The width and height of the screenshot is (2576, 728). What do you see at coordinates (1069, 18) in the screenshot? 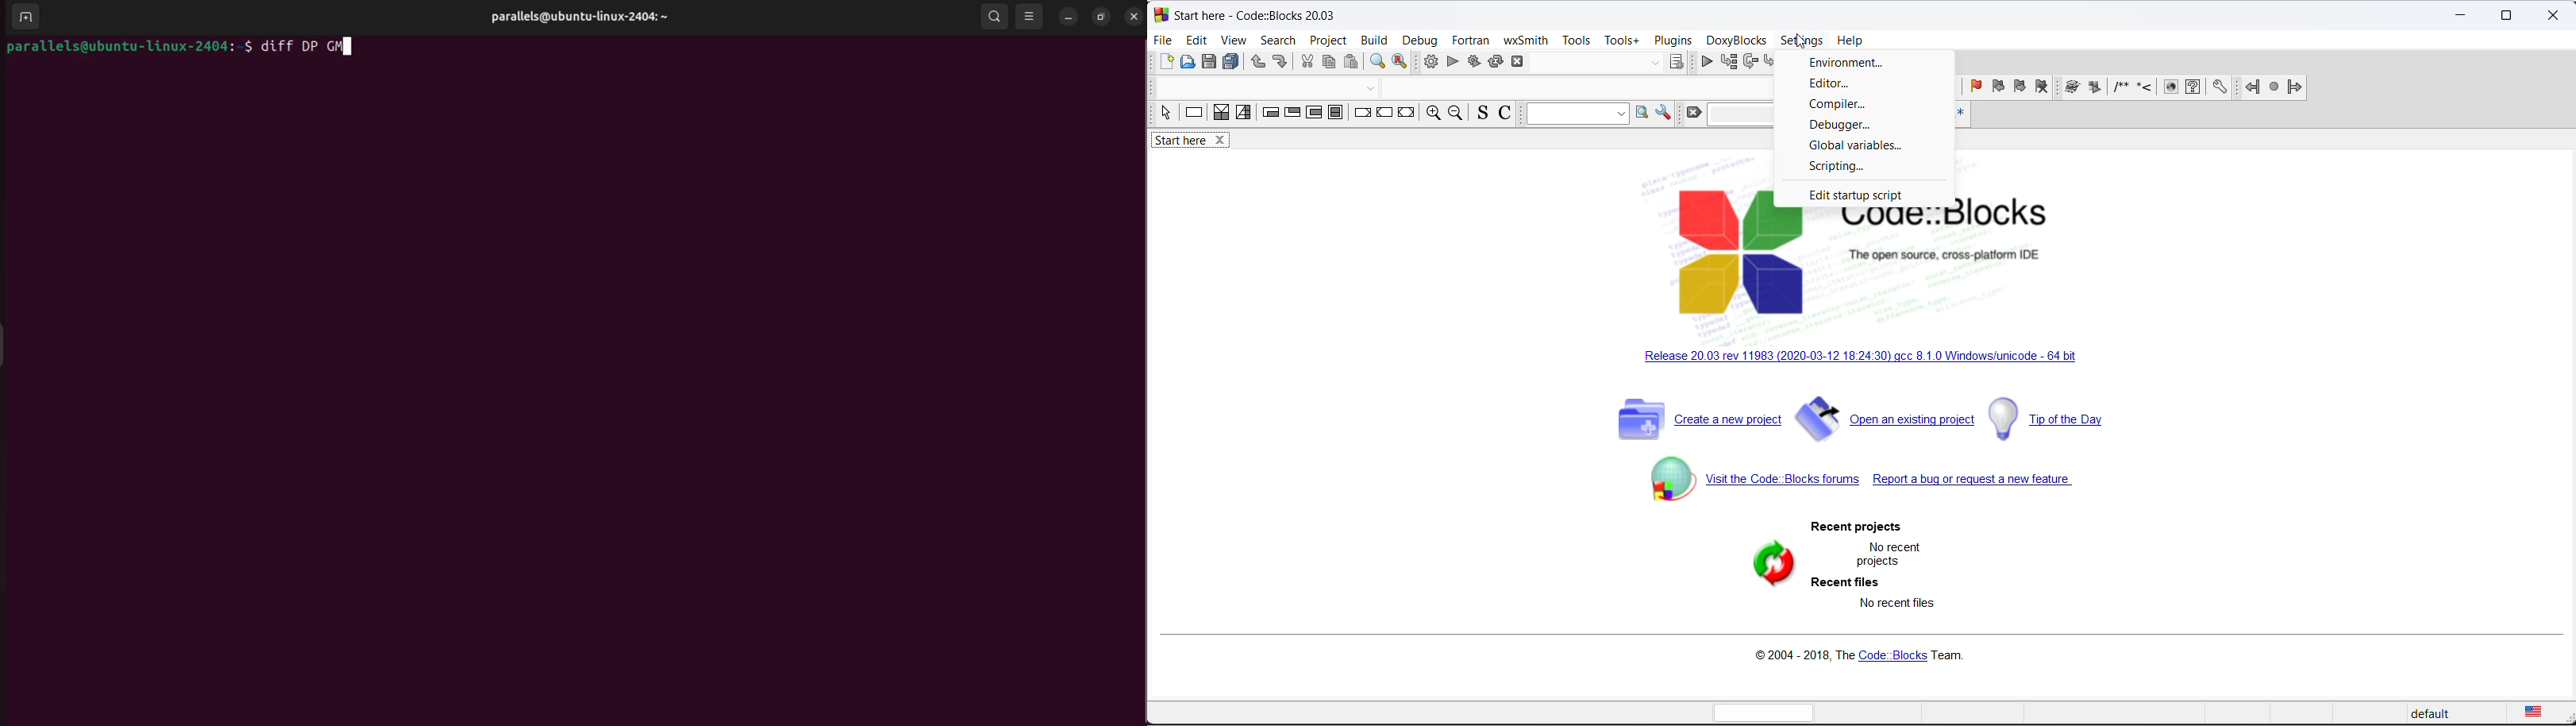
I see `minimize` at bounding box center [1069, 18].